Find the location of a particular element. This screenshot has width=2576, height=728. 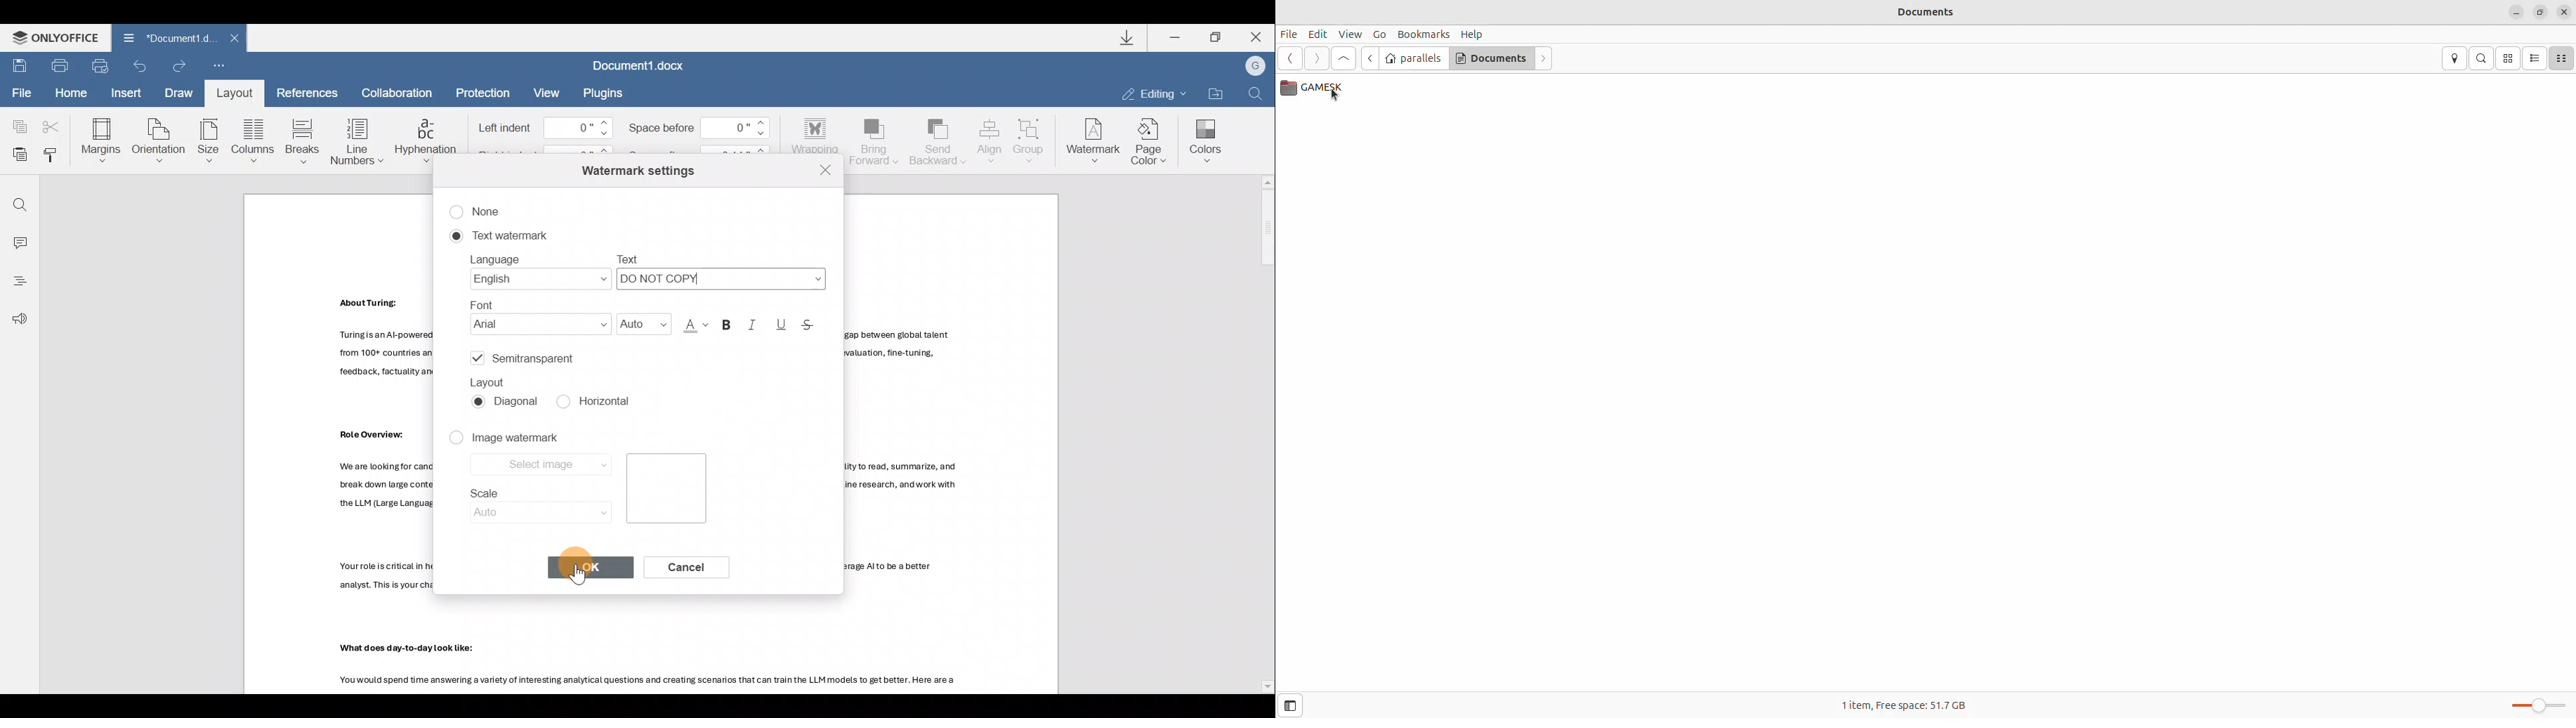

Language is located at coordinates (534, 270).